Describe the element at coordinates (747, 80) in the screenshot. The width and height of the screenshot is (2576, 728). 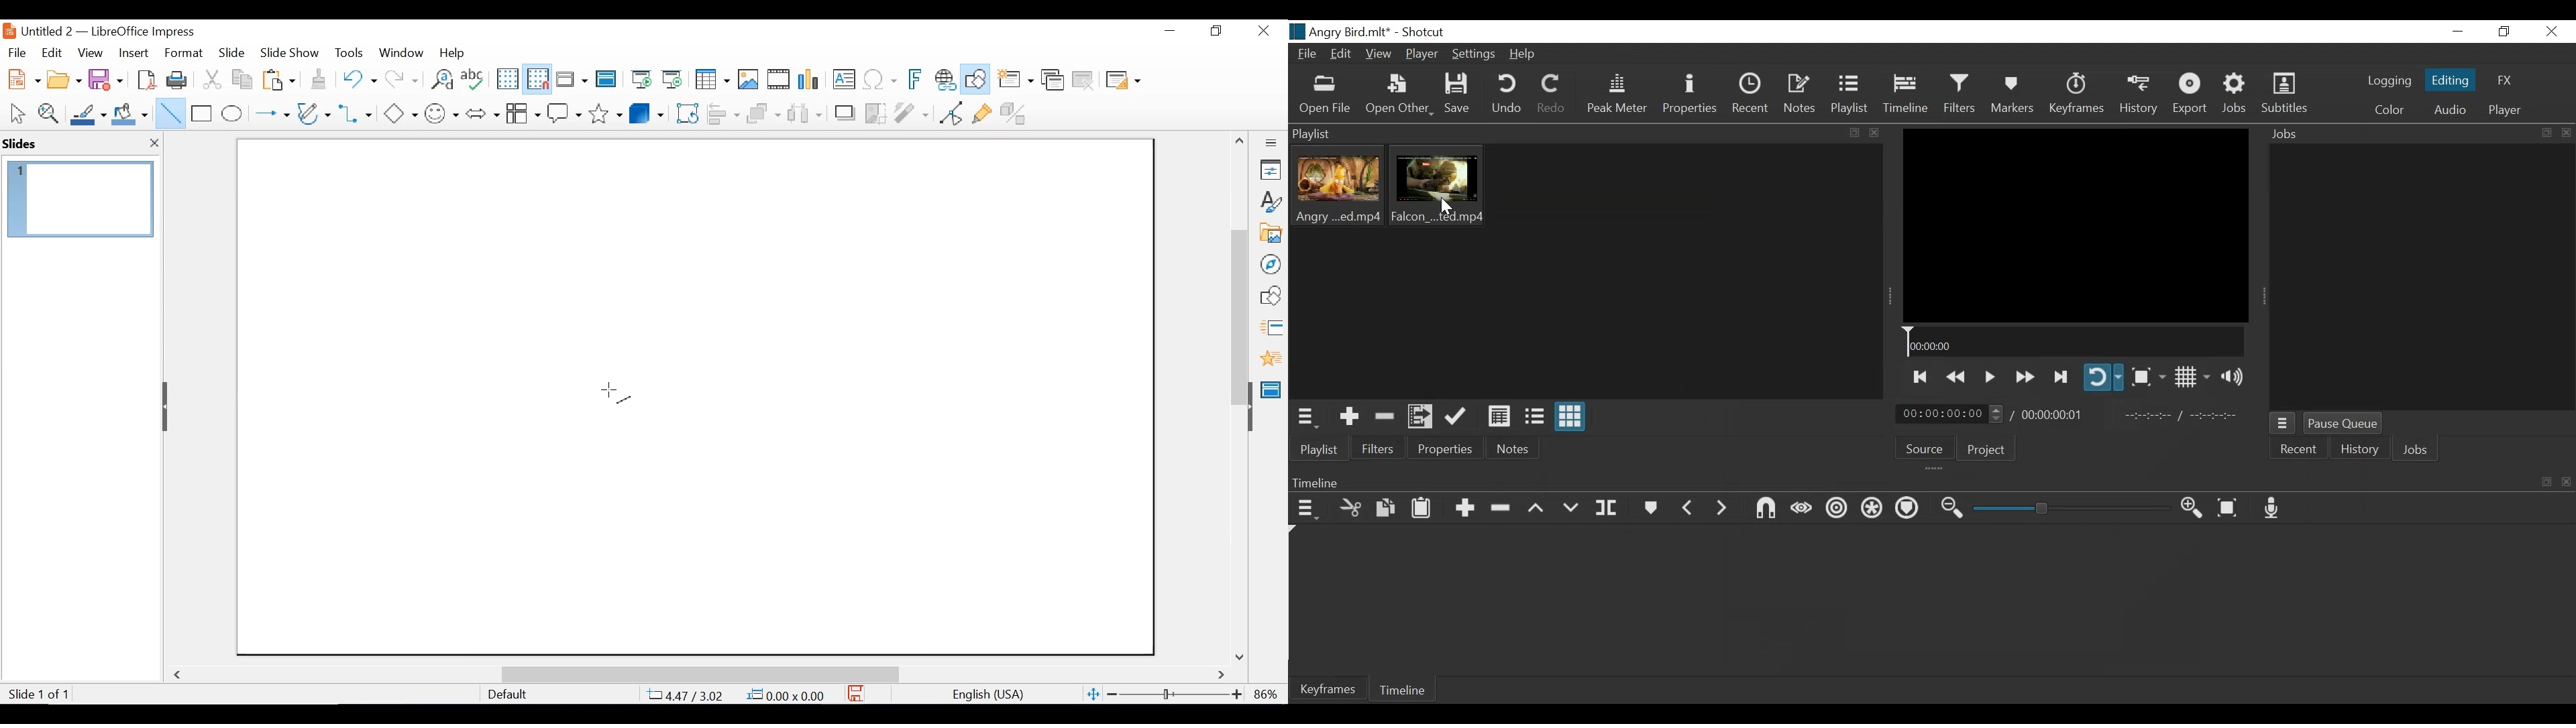
I see `Insert Image` at that location.